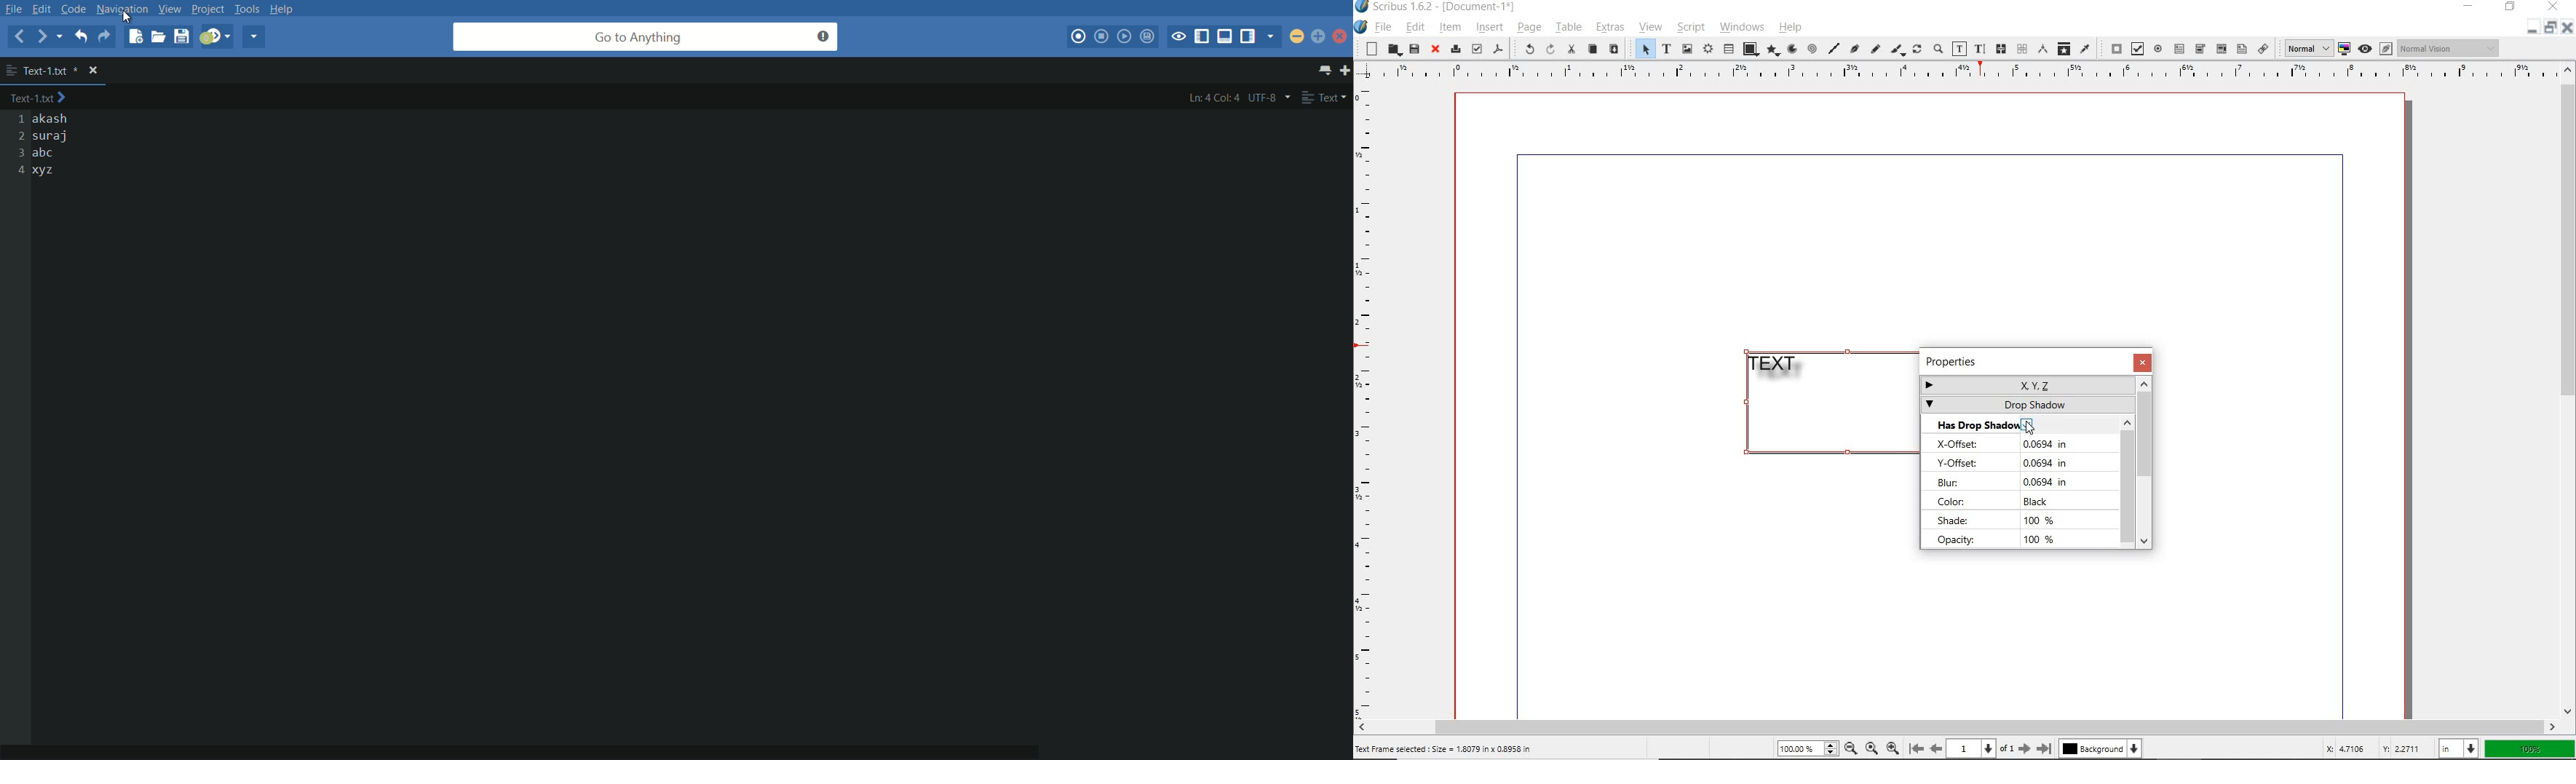 The height and width of the screenshot is (784, 2576). Describe the element at coordinates (2307, 48) in the screenshot. I see `Normal` at that location.